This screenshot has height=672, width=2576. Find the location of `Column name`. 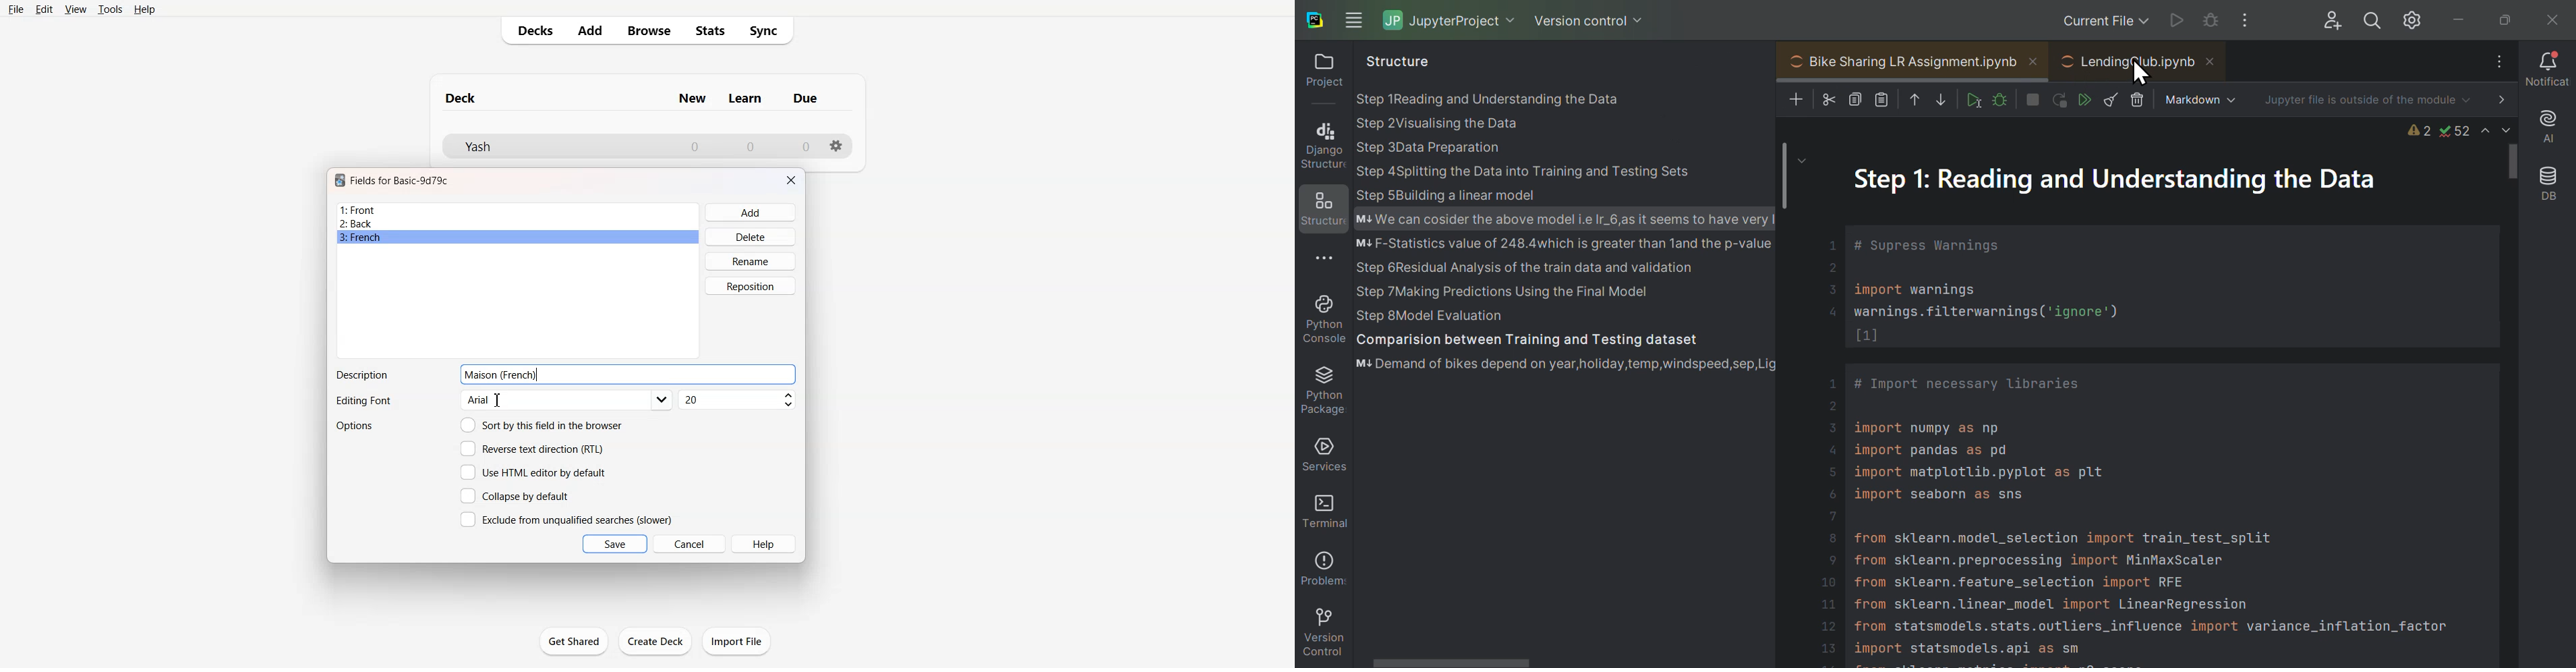

Column name is located at coordinates (745, 99).